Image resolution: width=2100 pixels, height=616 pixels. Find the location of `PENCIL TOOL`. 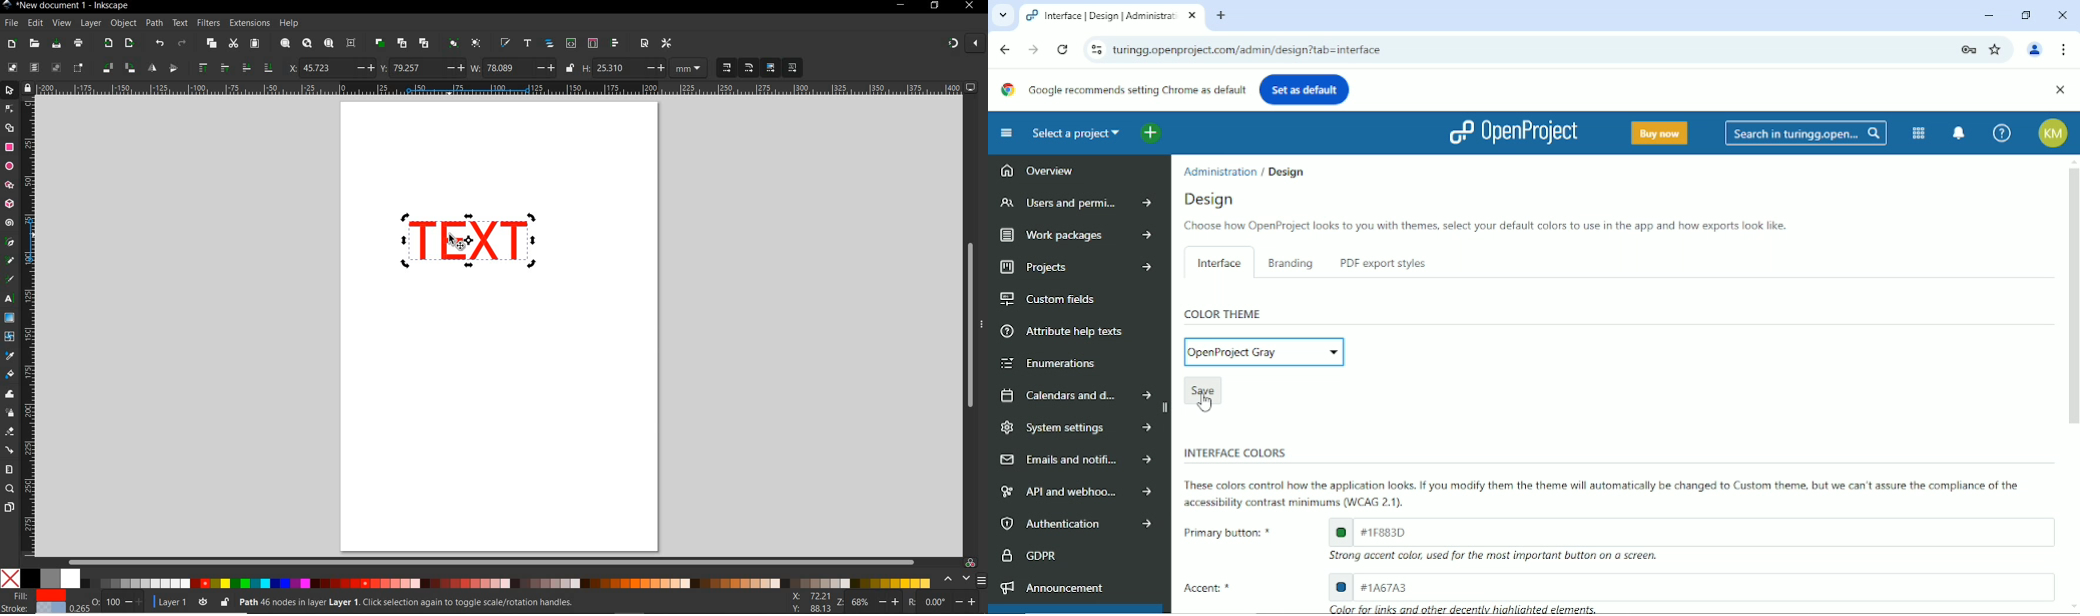

PENCIL TOOL is located at coordinates (9, 261).